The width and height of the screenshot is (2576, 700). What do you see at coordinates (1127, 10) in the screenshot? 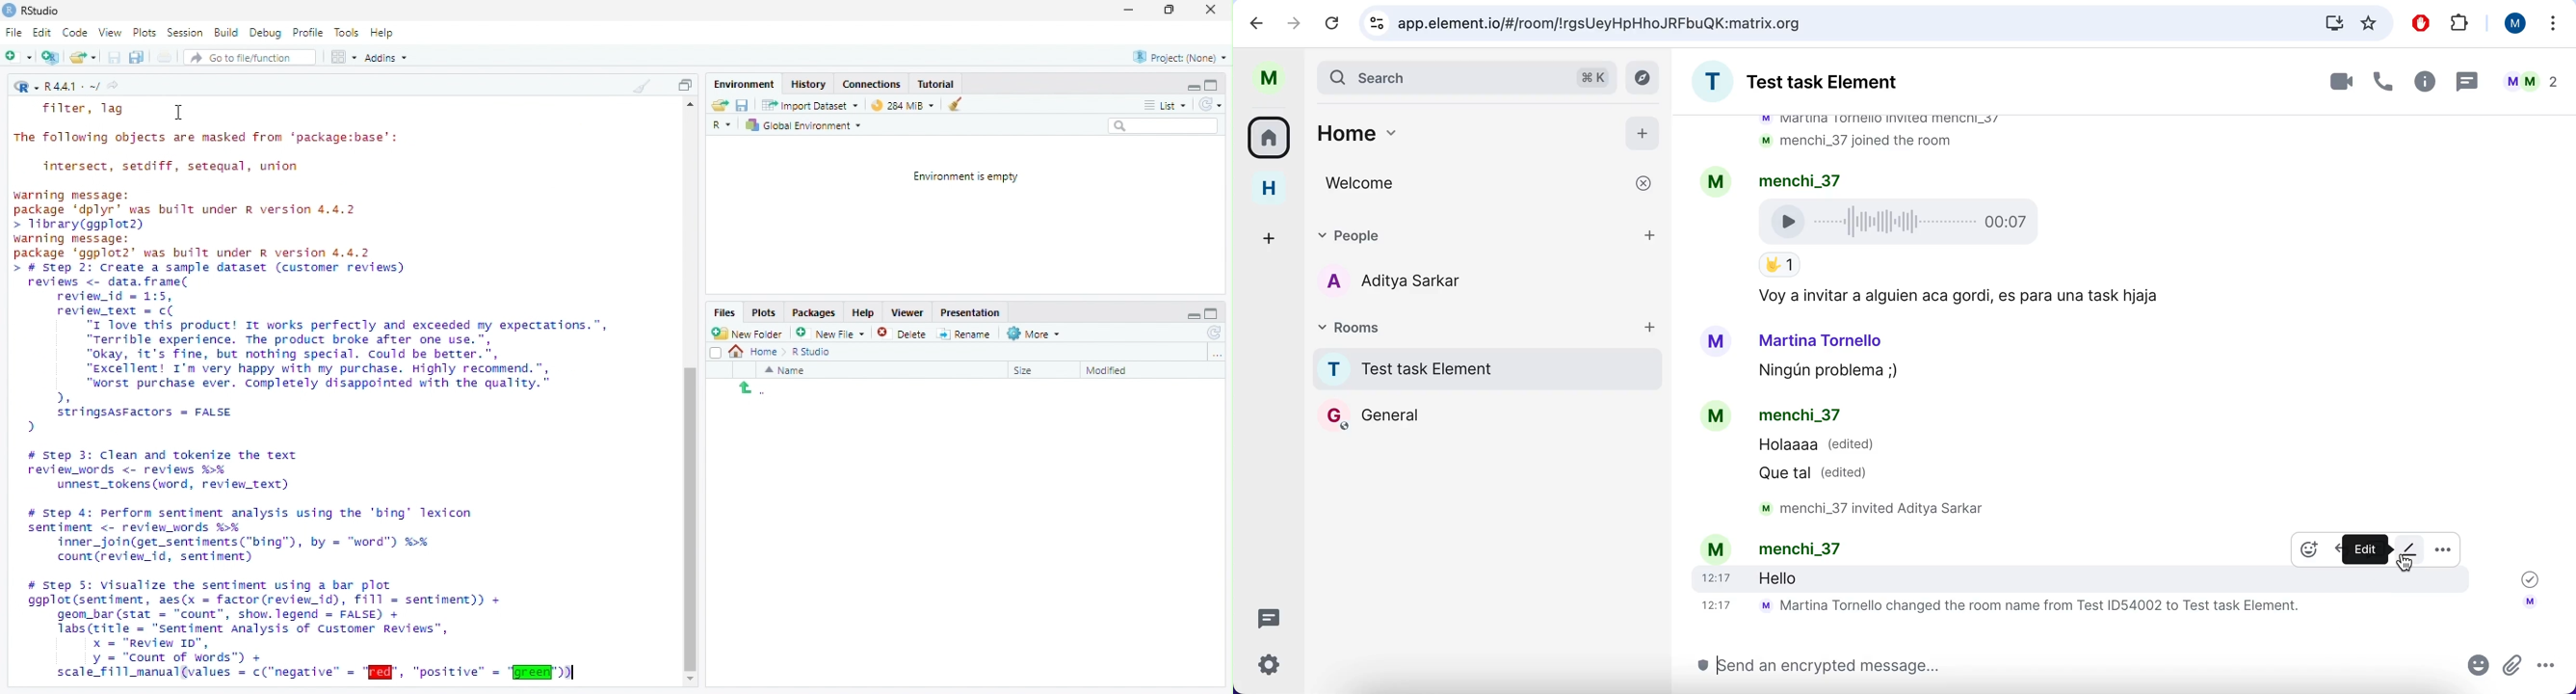
I see `Minimize` at bounding box center [1127, 10].